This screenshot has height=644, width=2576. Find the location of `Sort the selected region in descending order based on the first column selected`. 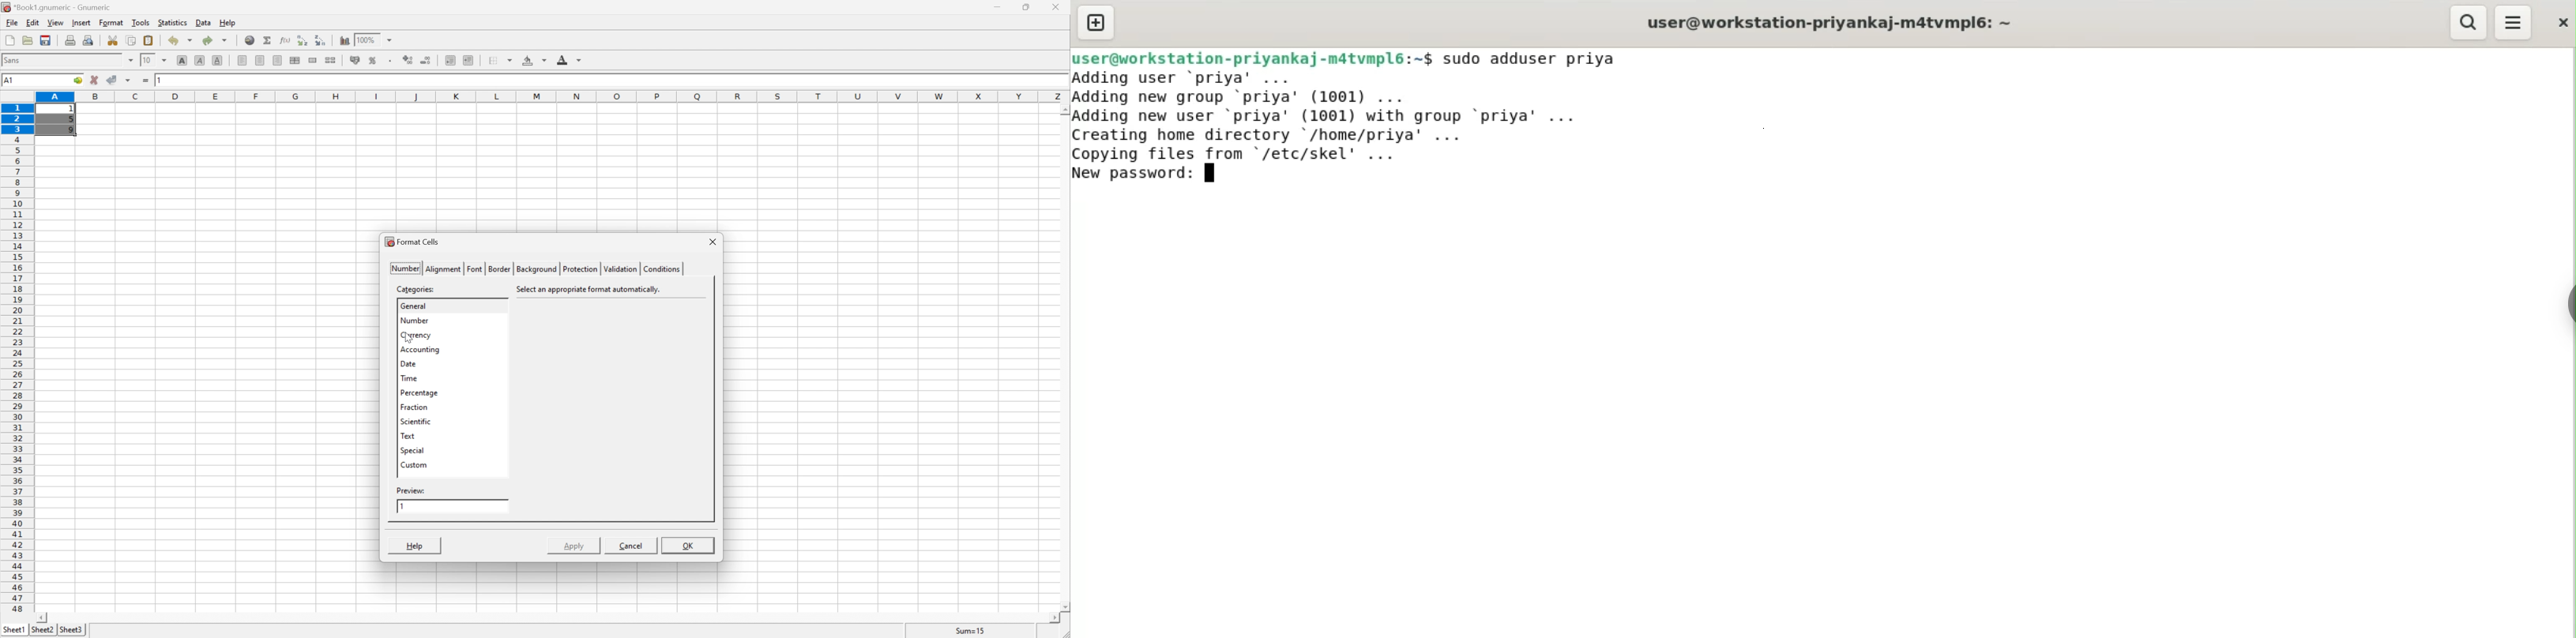

Sort the selected region in descending order based on the first column selected is located at coordinates (321, 39).